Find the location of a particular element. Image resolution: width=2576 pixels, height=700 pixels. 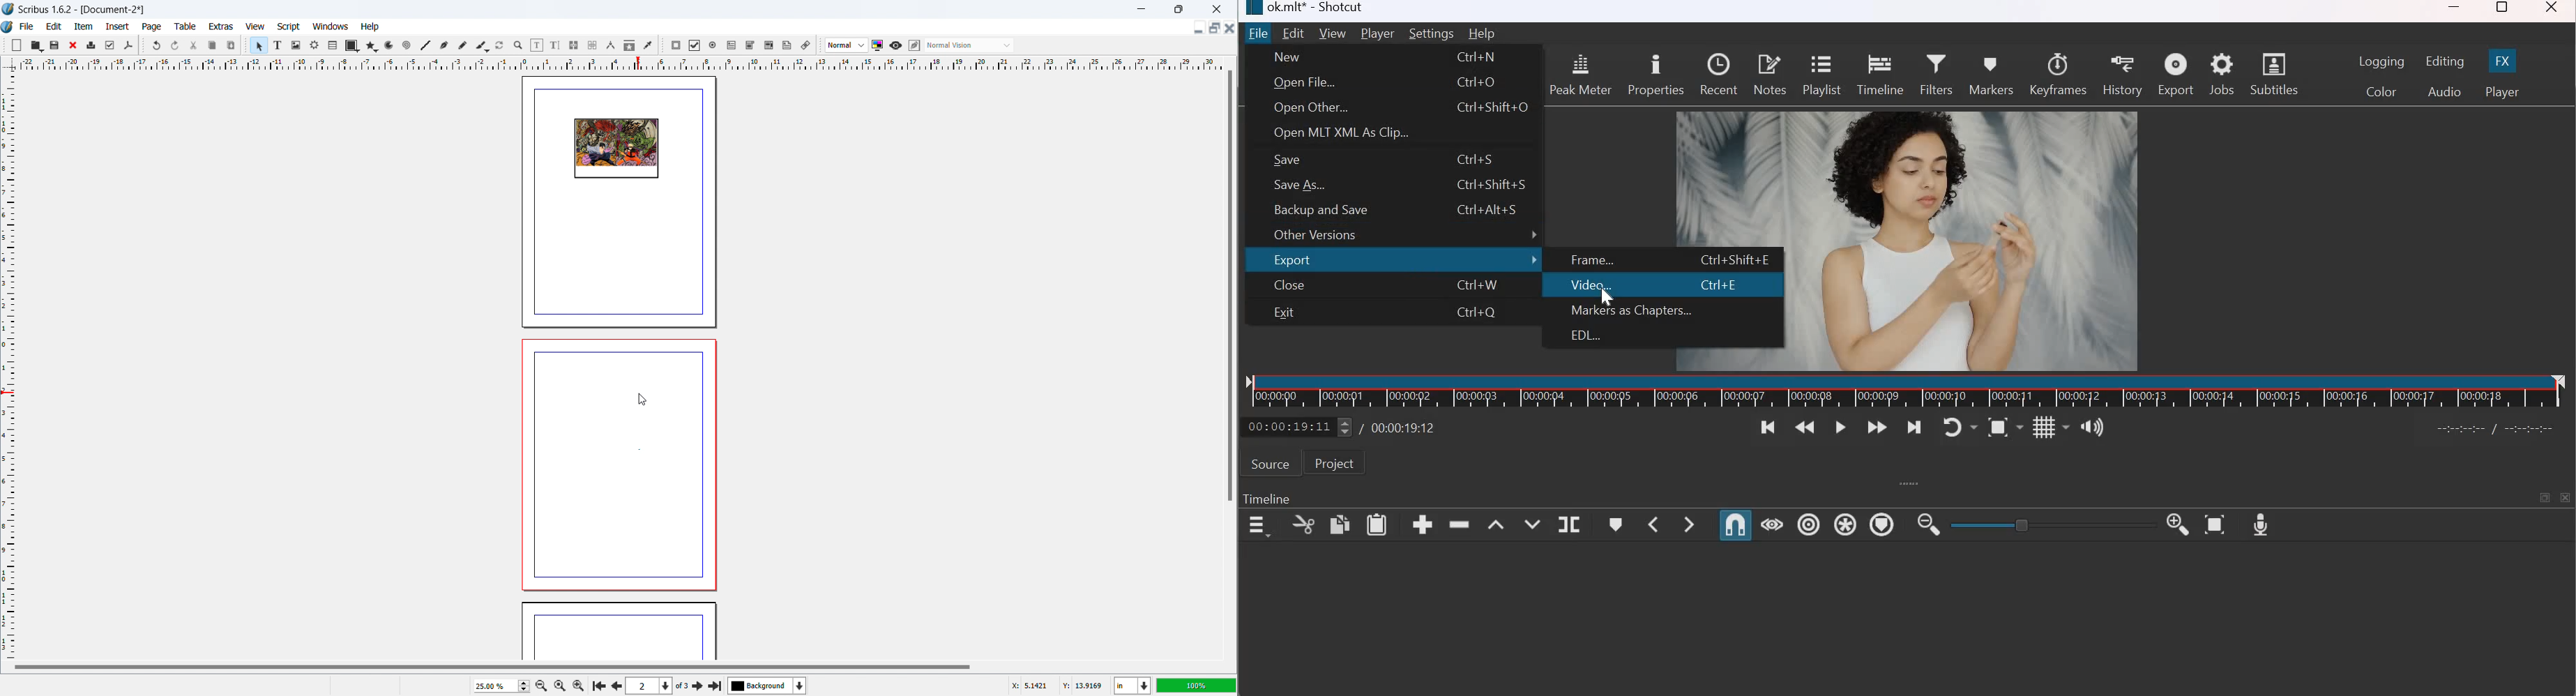

Player is located at coordinates (1377, 35).